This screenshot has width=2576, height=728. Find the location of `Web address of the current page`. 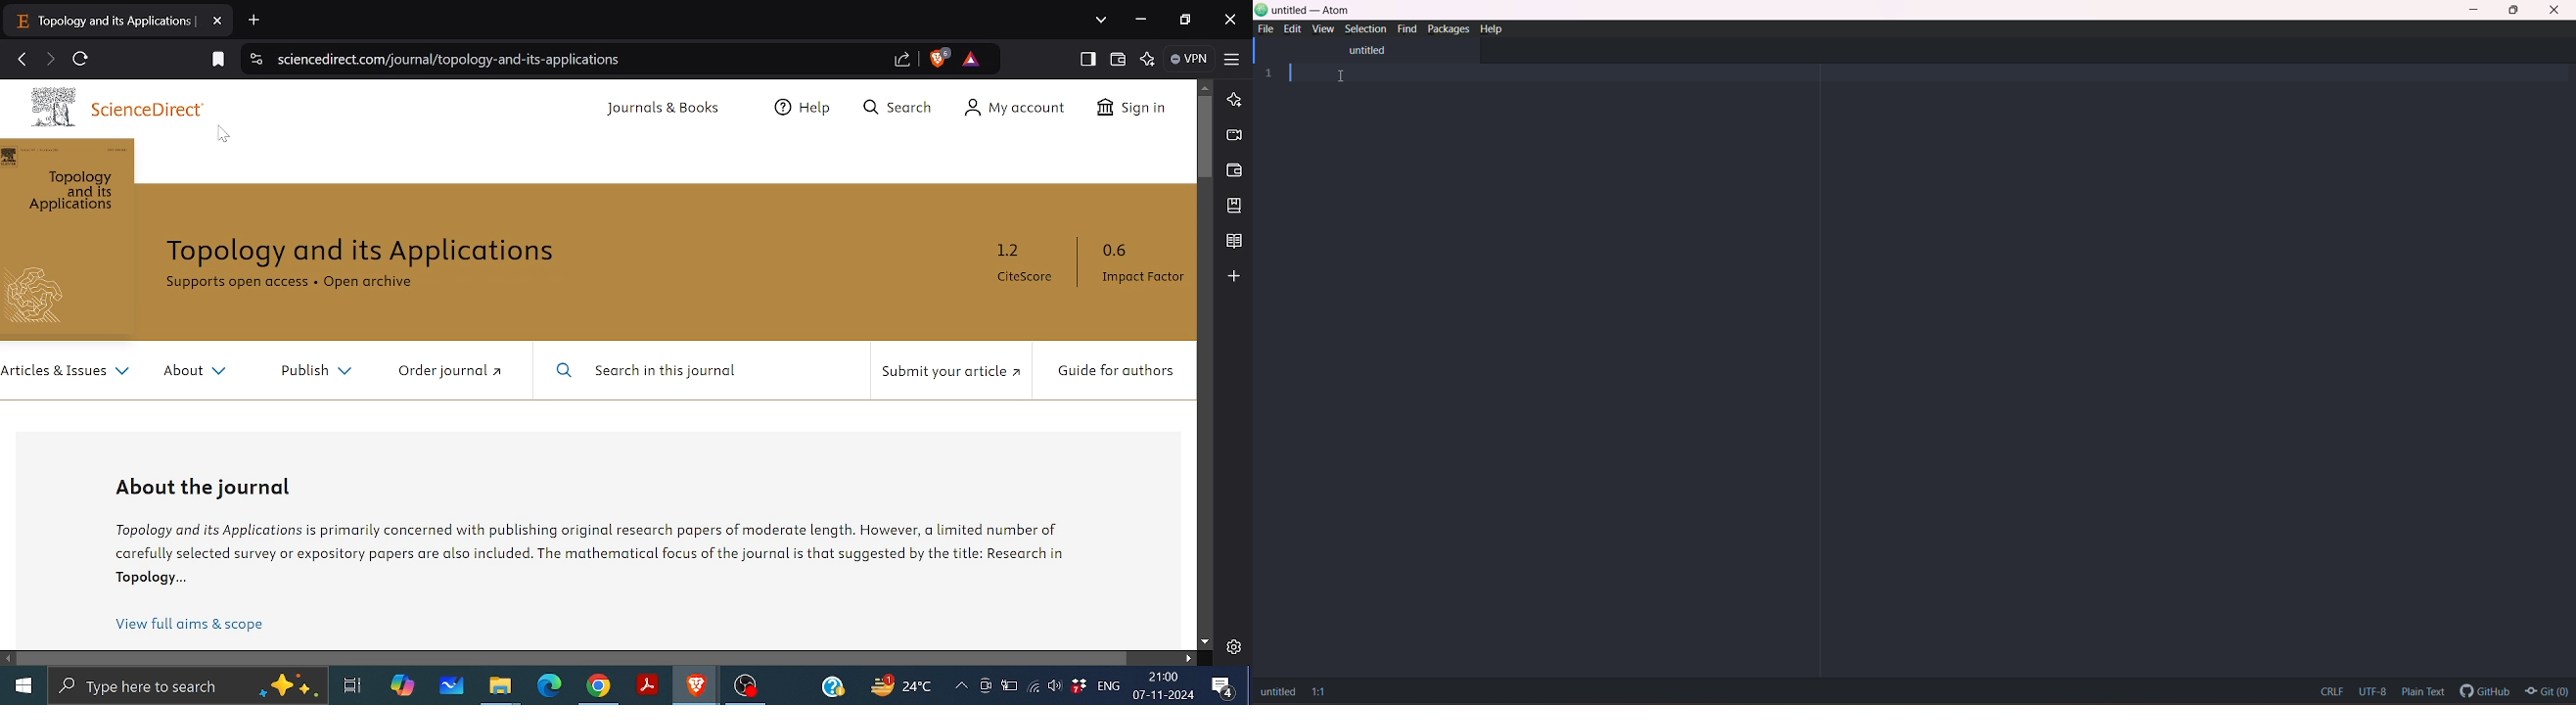

Web address of the current page is located at coordinates (456, 59).